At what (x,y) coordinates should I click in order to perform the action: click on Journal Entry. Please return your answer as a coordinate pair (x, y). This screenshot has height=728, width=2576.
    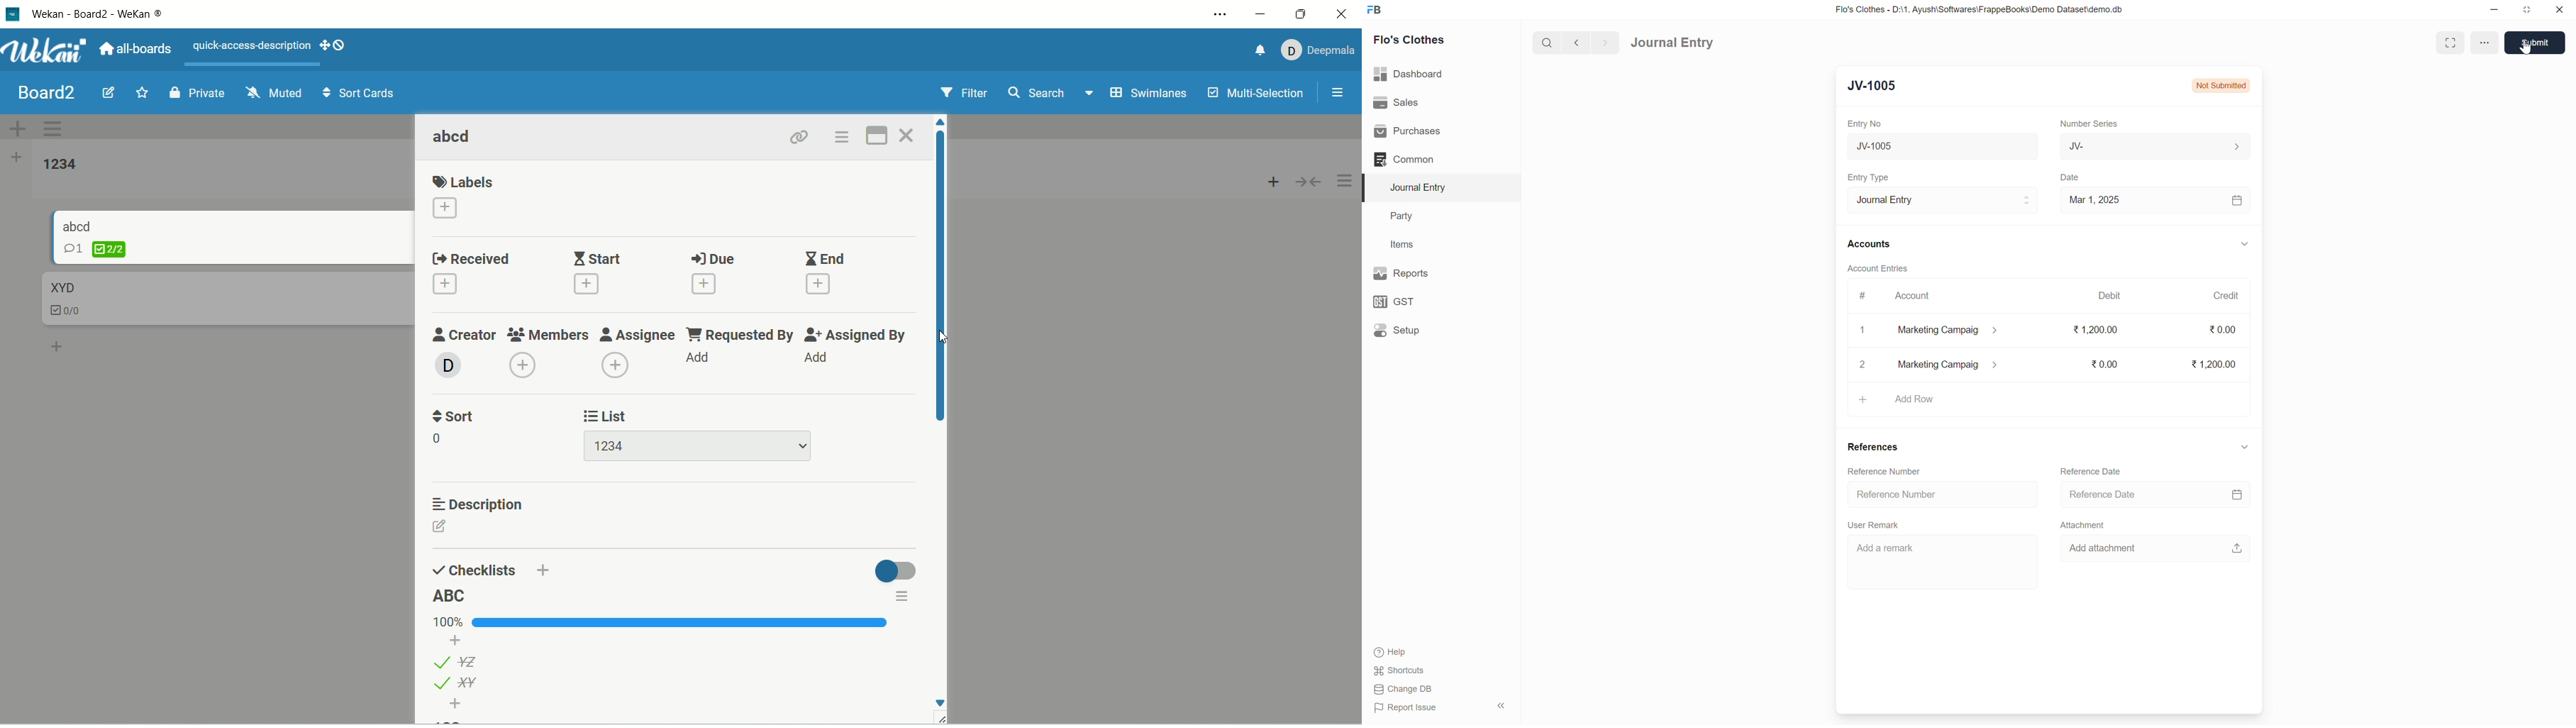
    Looking at the image, I should click on (1943, 199).